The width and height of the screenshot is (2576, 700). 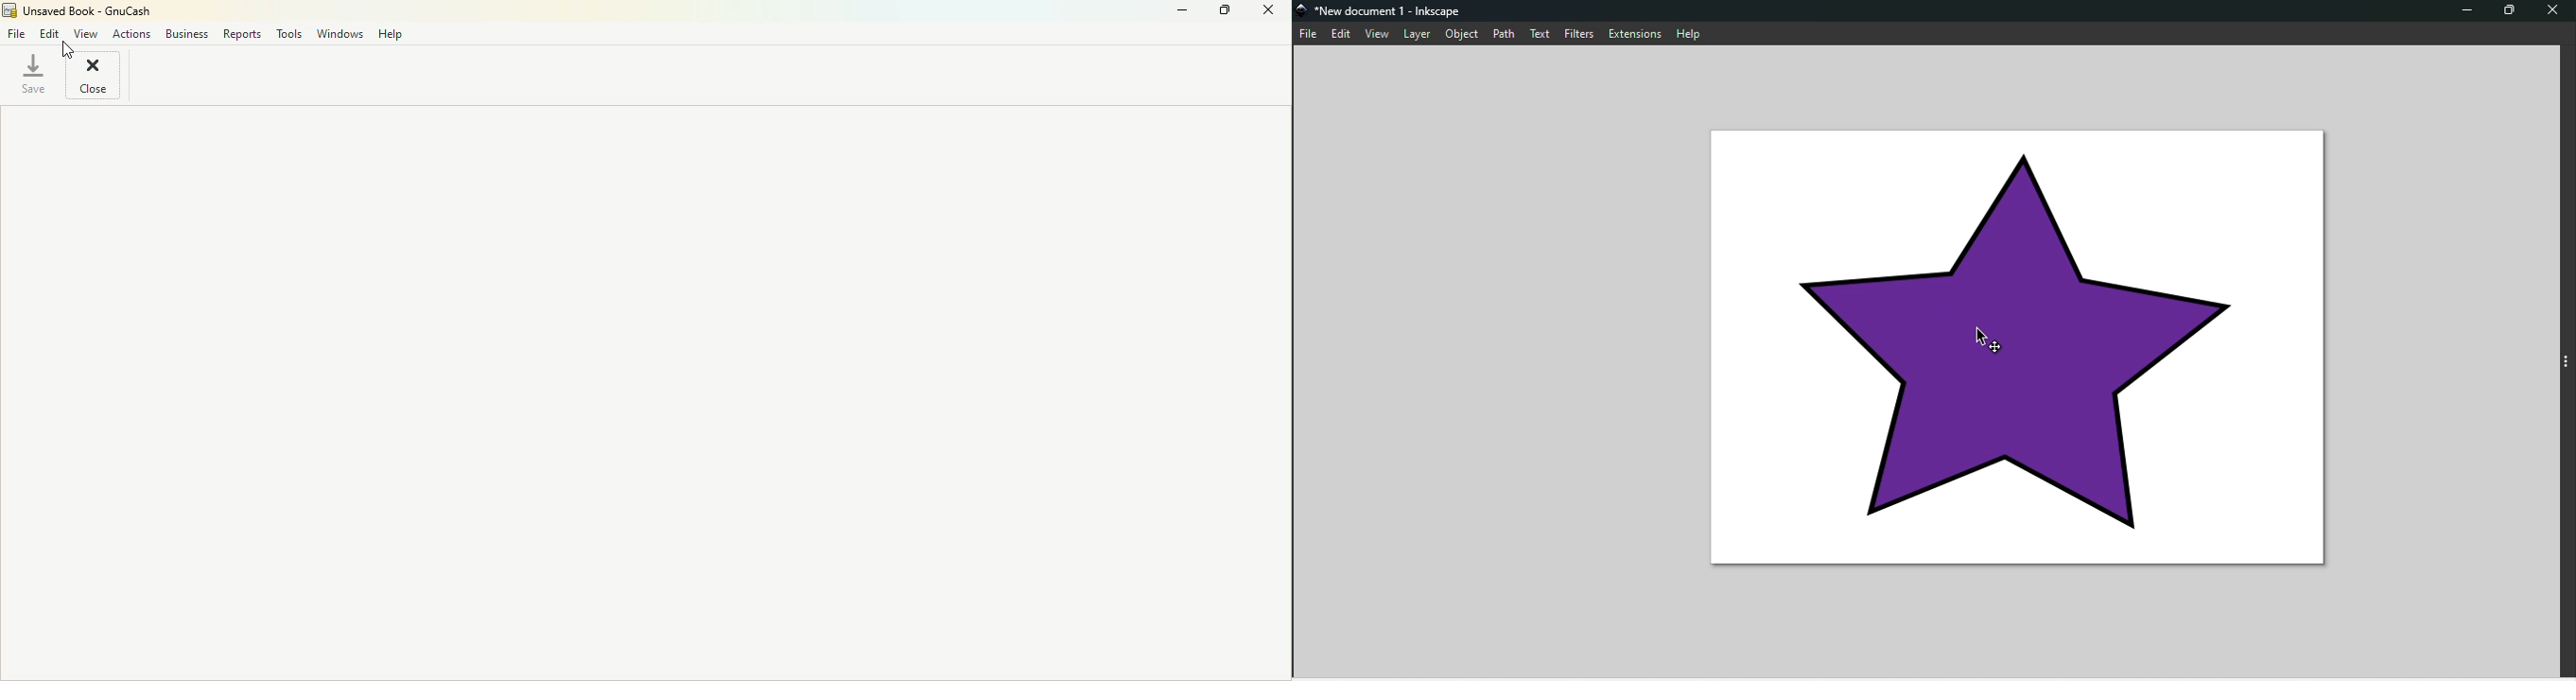 I want to click on Help, so click(x=392, y=33).